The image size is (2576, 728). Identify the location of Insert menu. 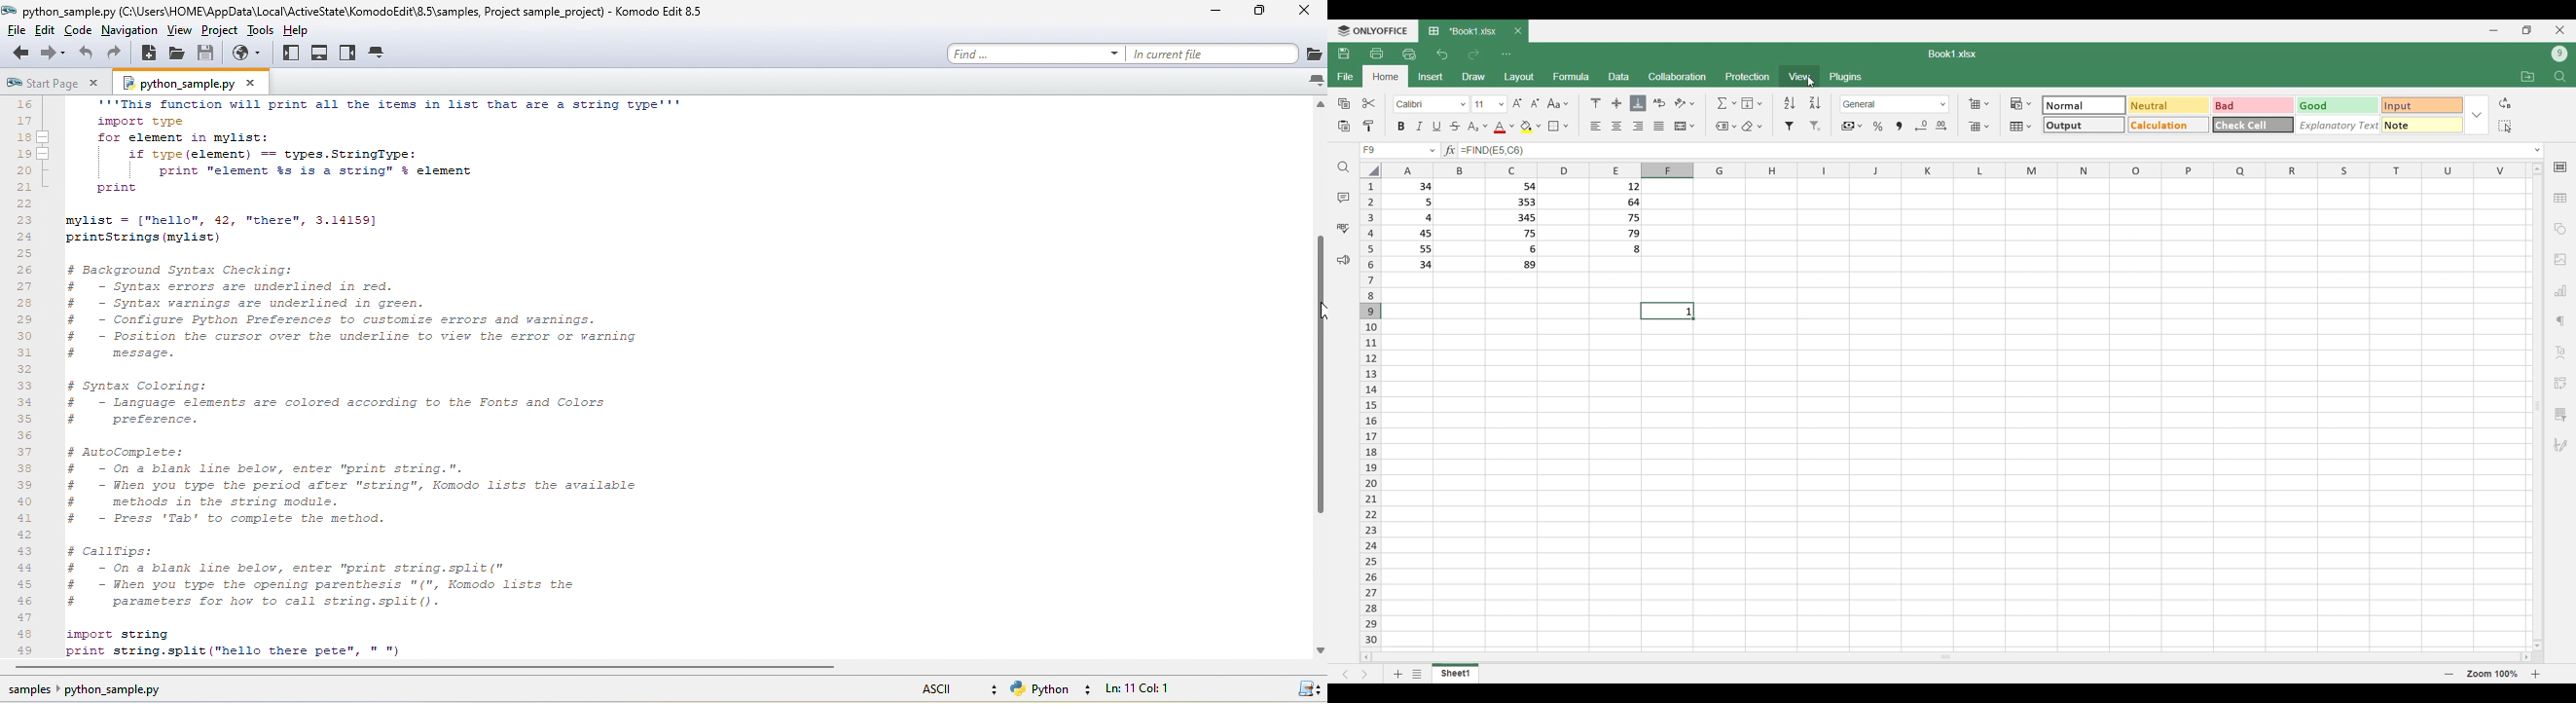
(1430, 77).